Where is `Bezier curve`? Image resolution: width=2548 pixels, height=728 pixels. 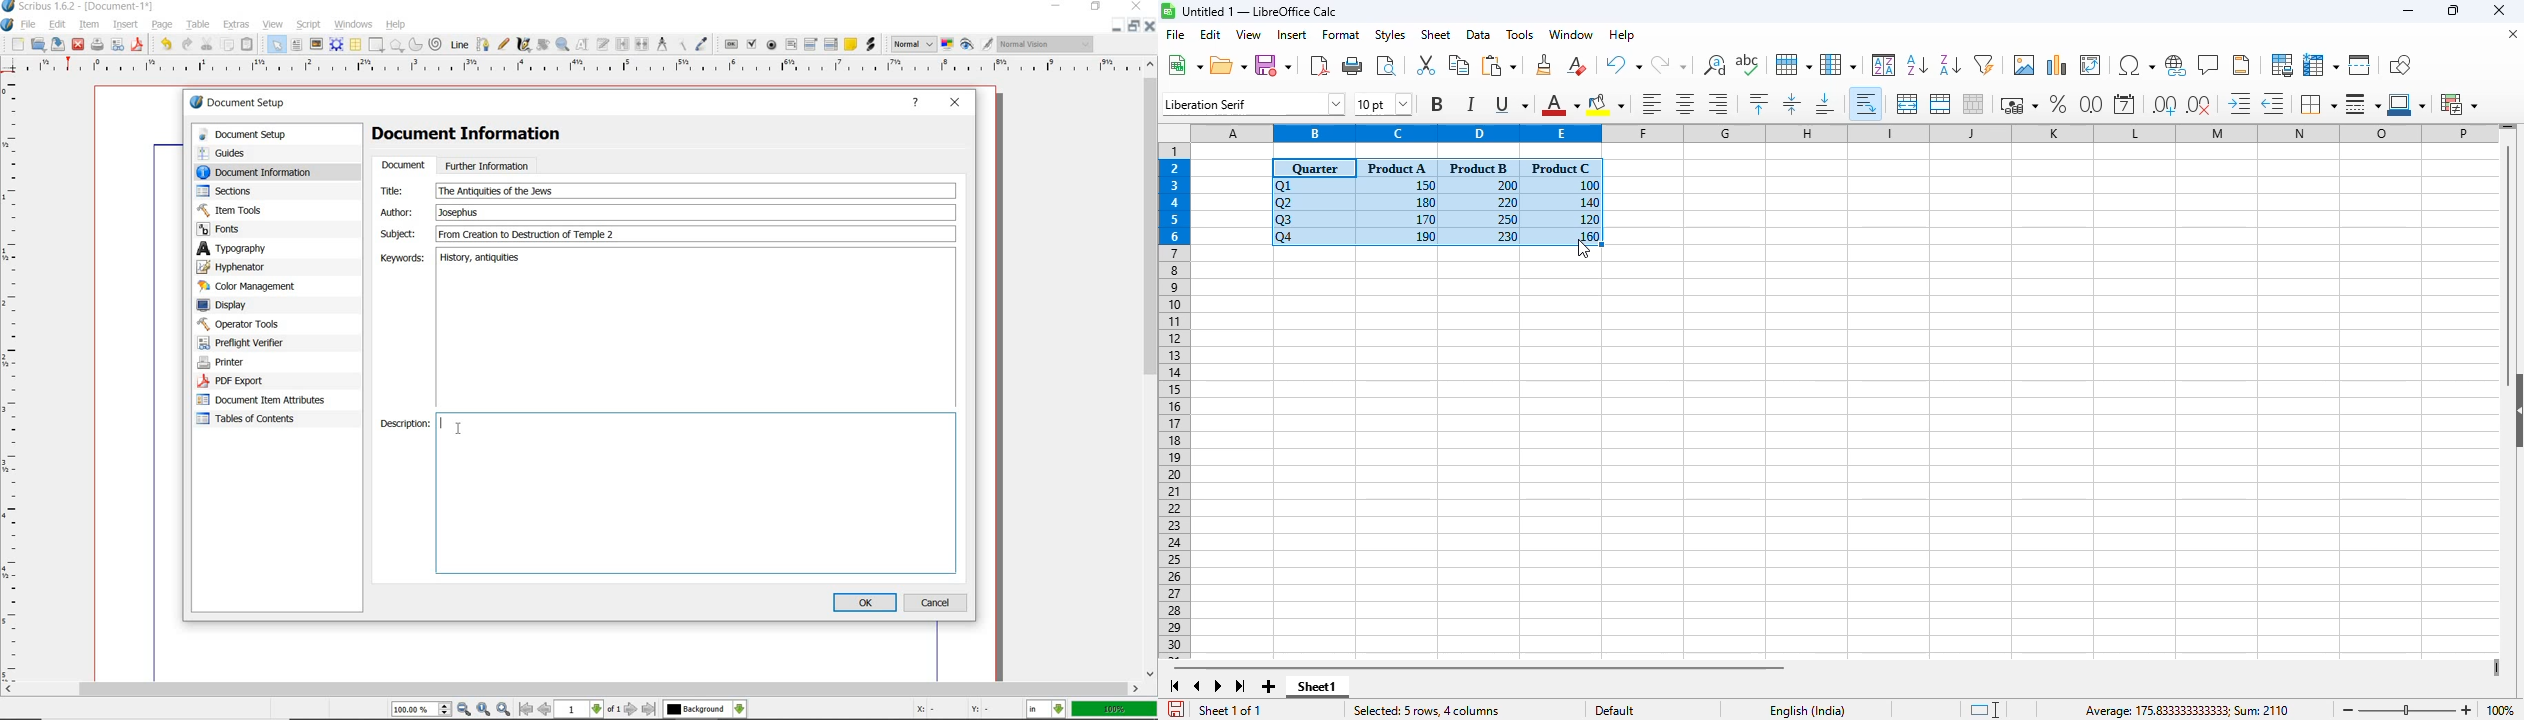
Bezier curve is located at coordinates (483, 44).